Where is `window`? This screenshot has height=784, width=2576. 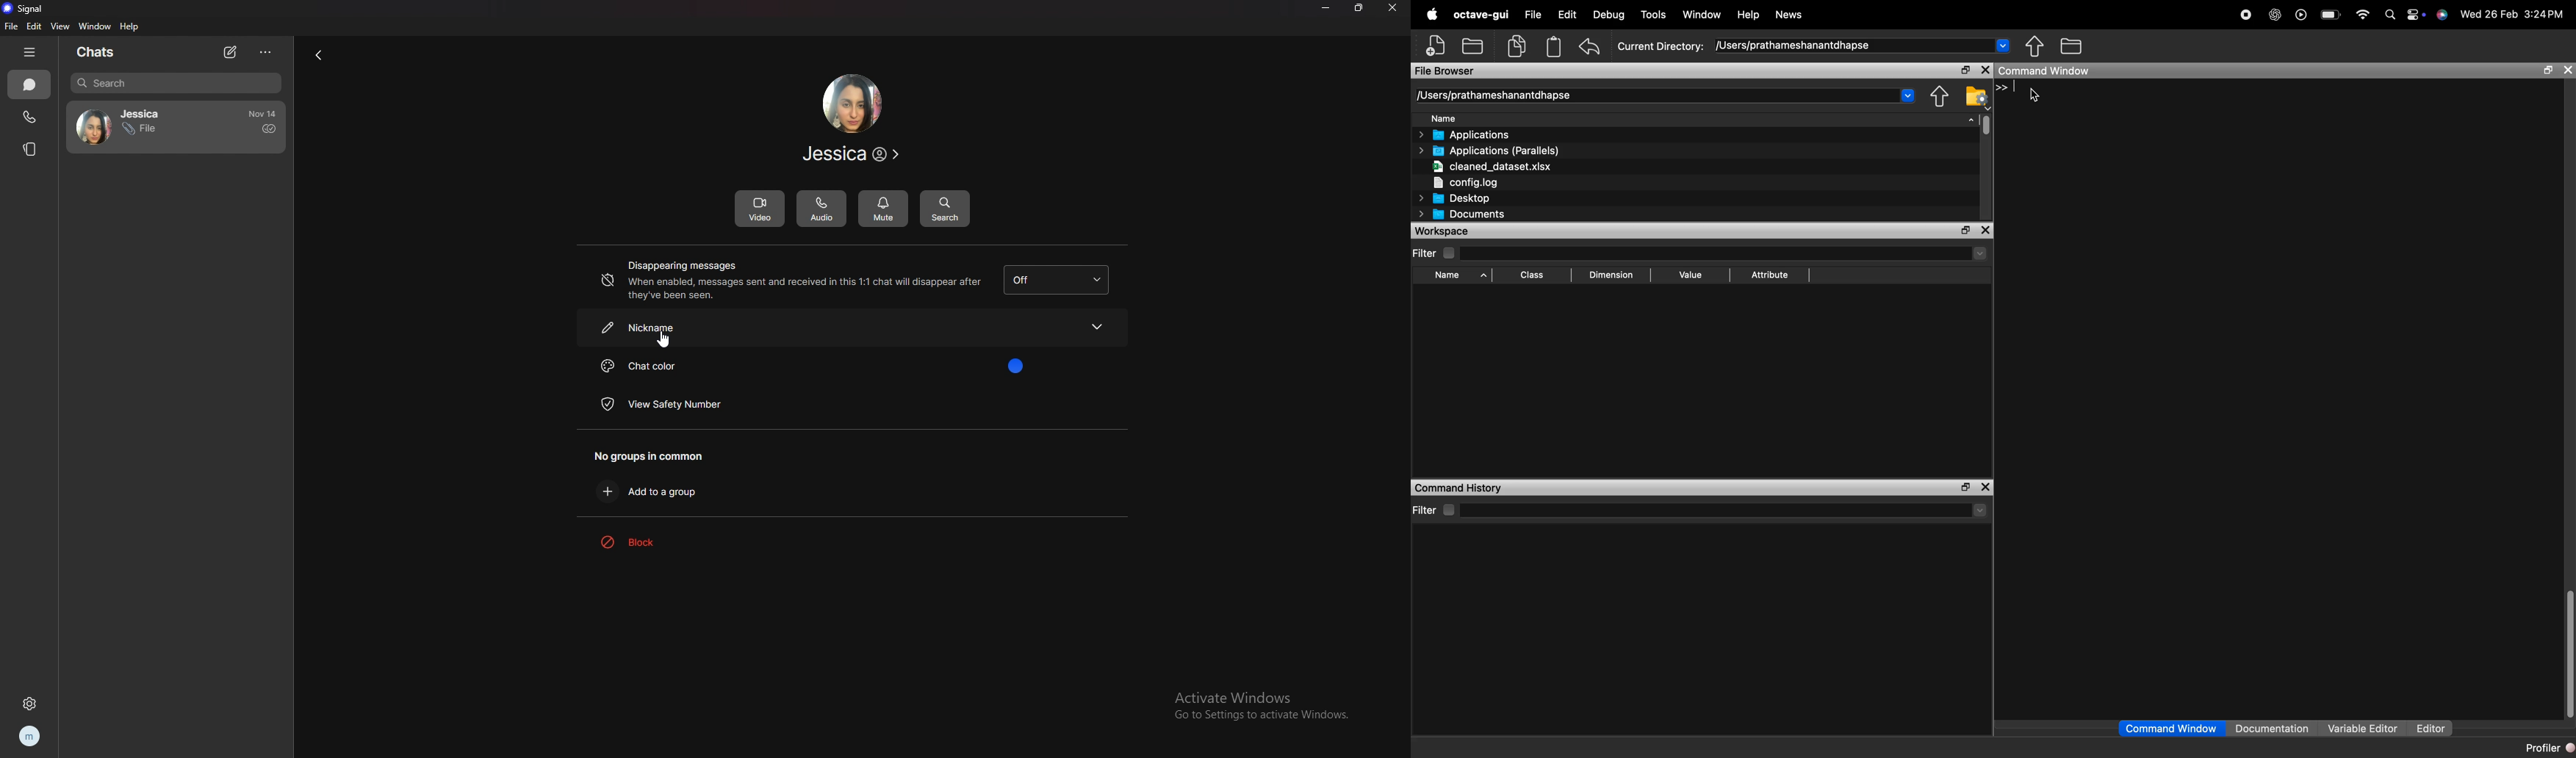
window is located at coordinates (96, 26).